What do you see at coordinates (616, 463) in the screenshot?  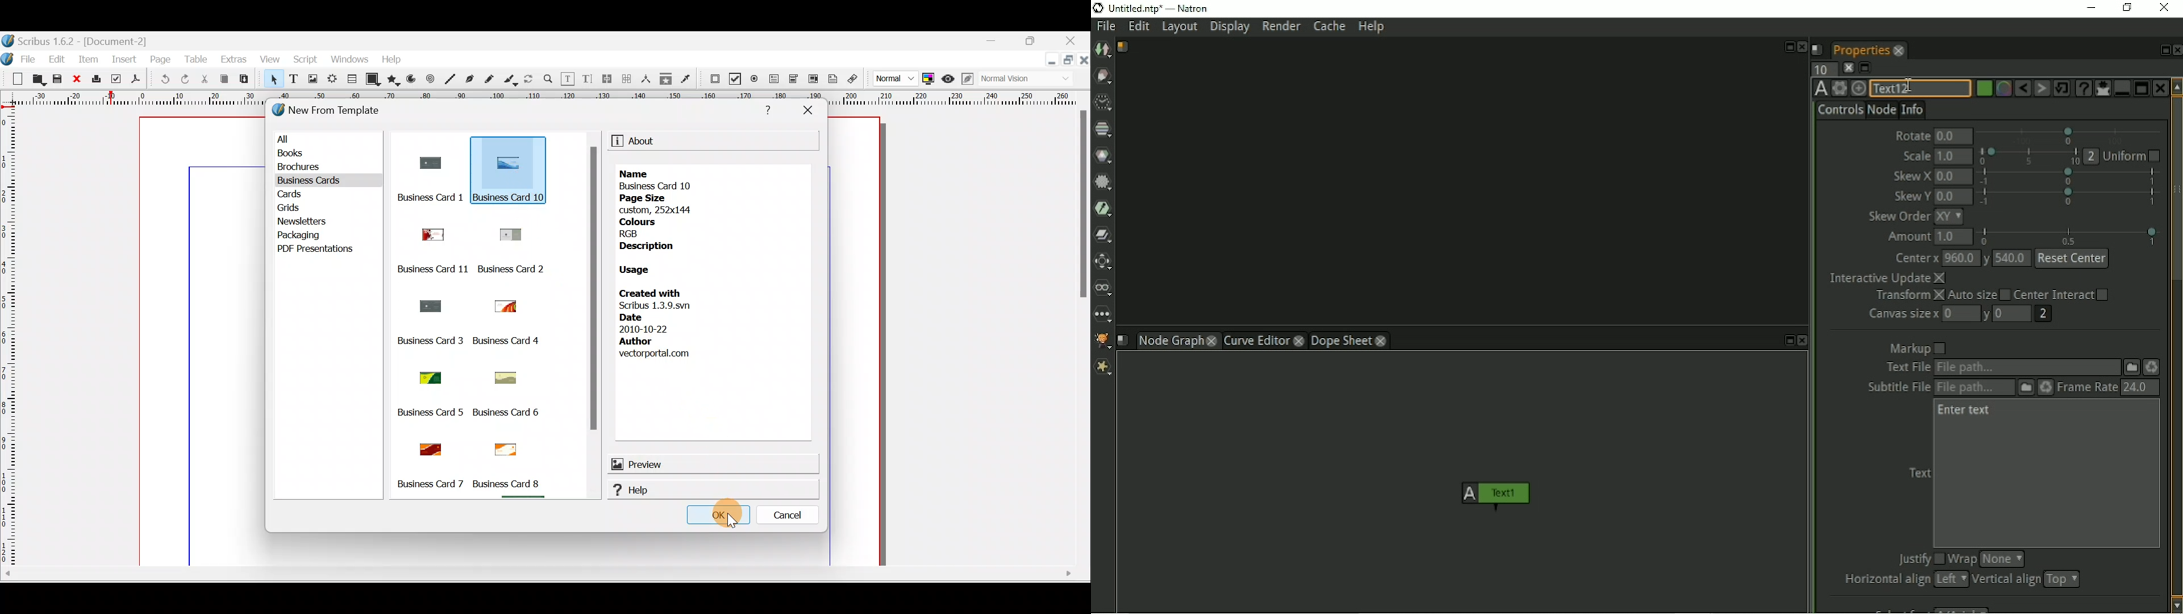 I see `preview logo` at bounding box center [616, 463].